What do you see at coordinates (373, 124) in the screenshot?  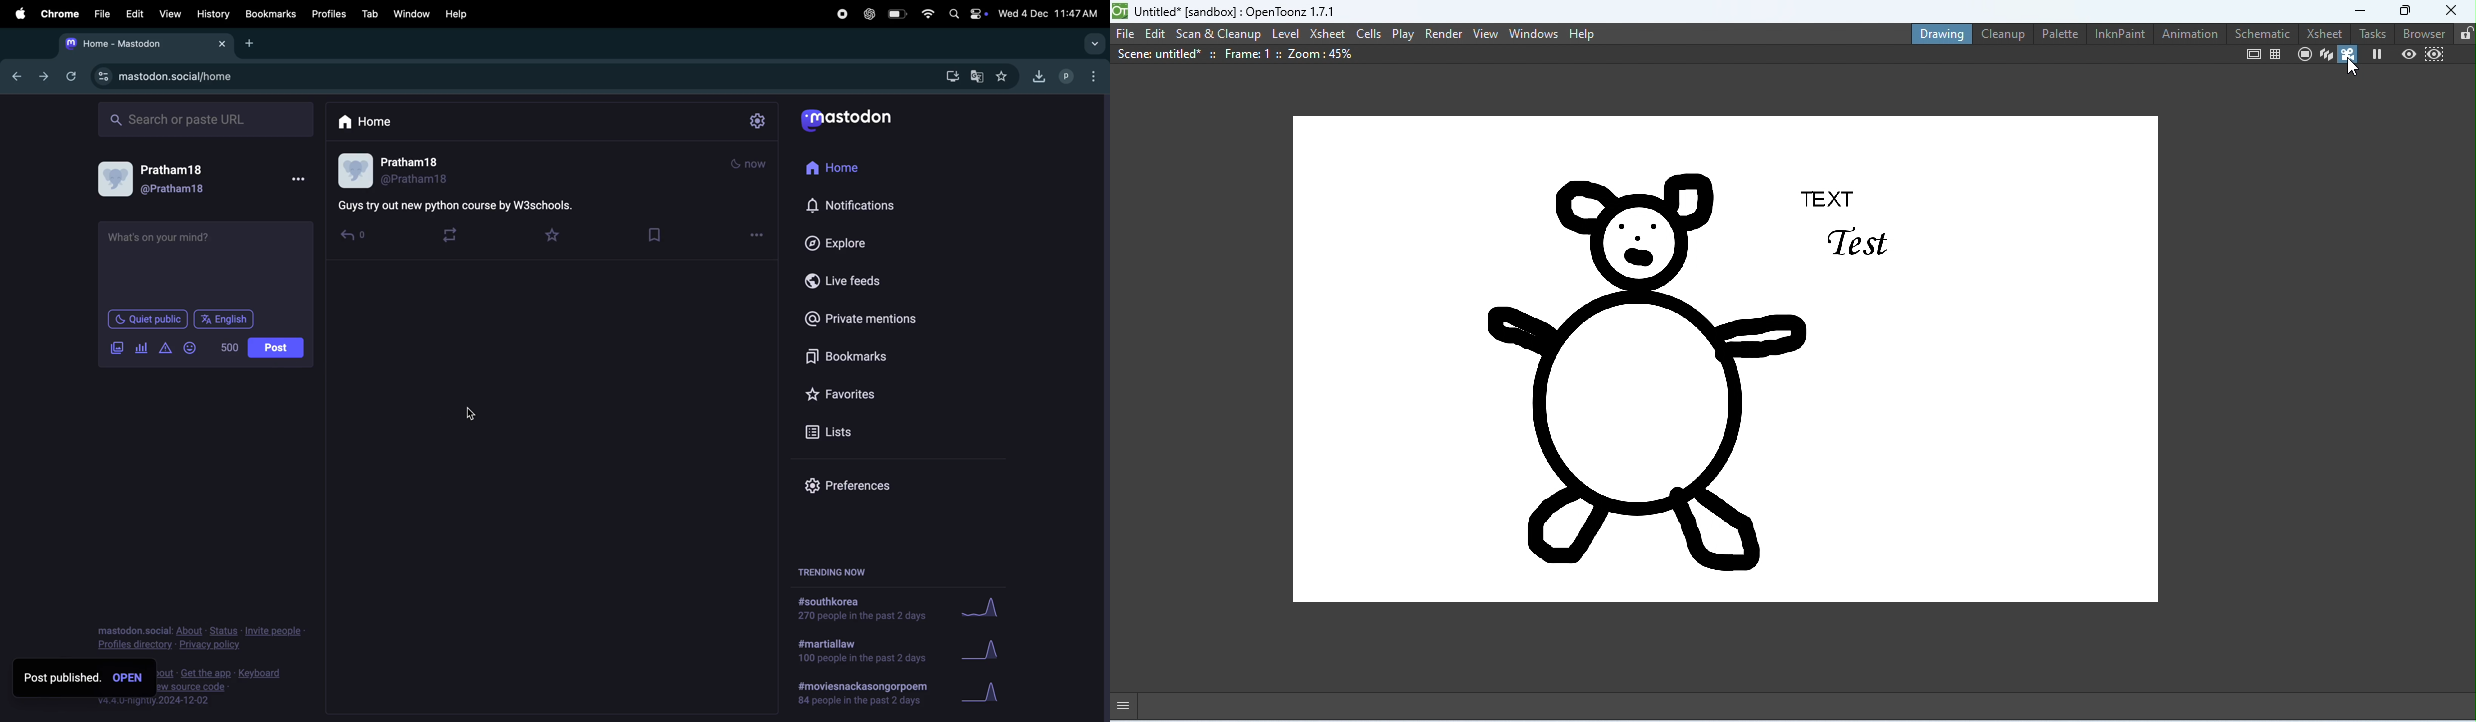 I see `Home` at bounding box center [373, 124].